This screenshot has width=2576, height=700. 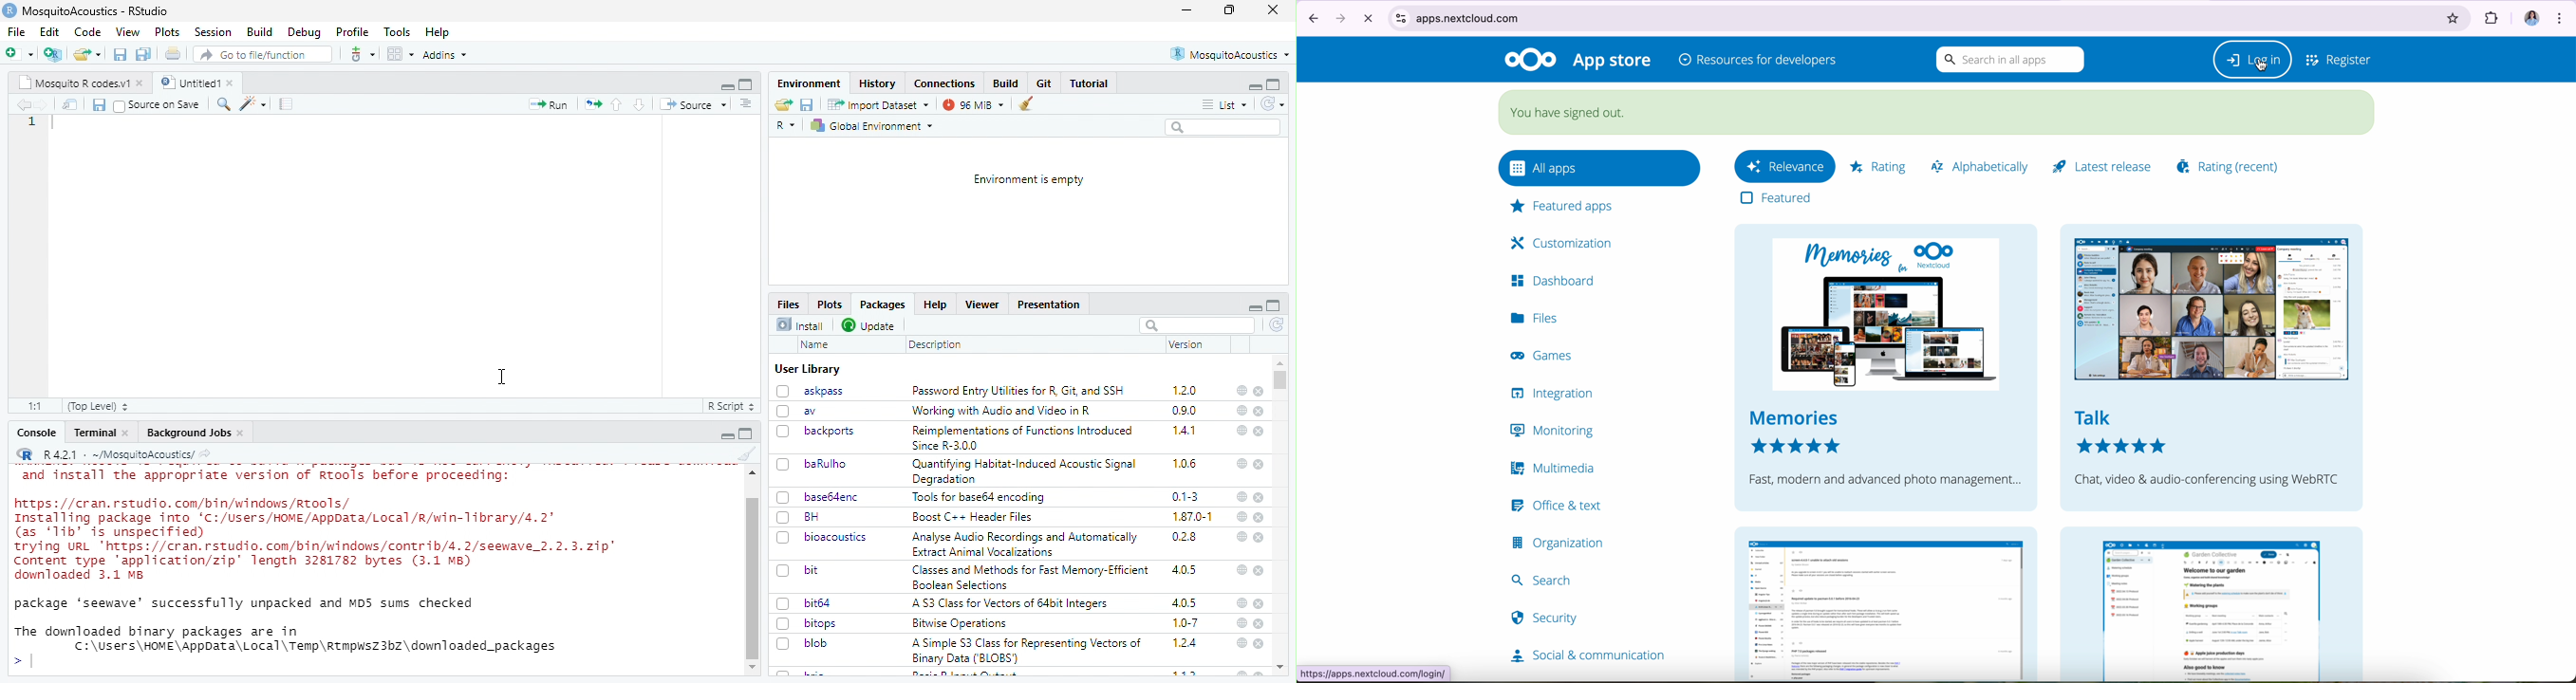 I want to click on close, so click(x=1260, y=644).